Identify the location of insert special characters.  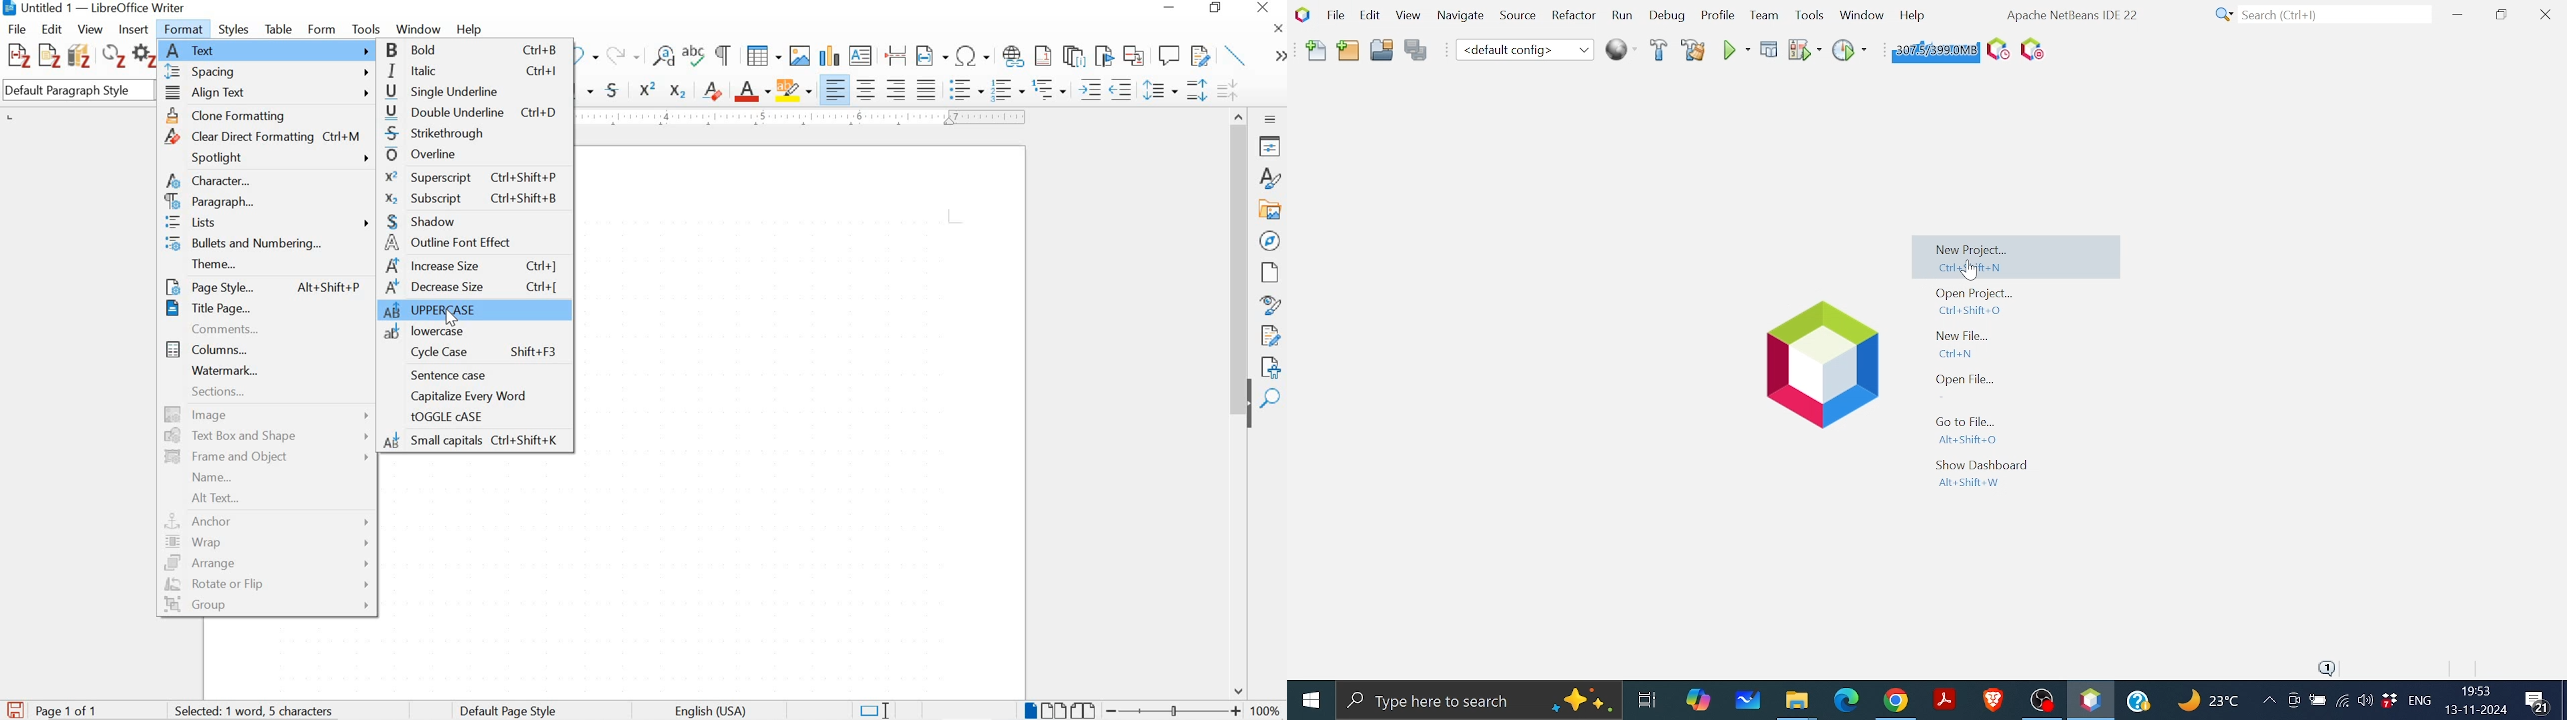
(973, 56).